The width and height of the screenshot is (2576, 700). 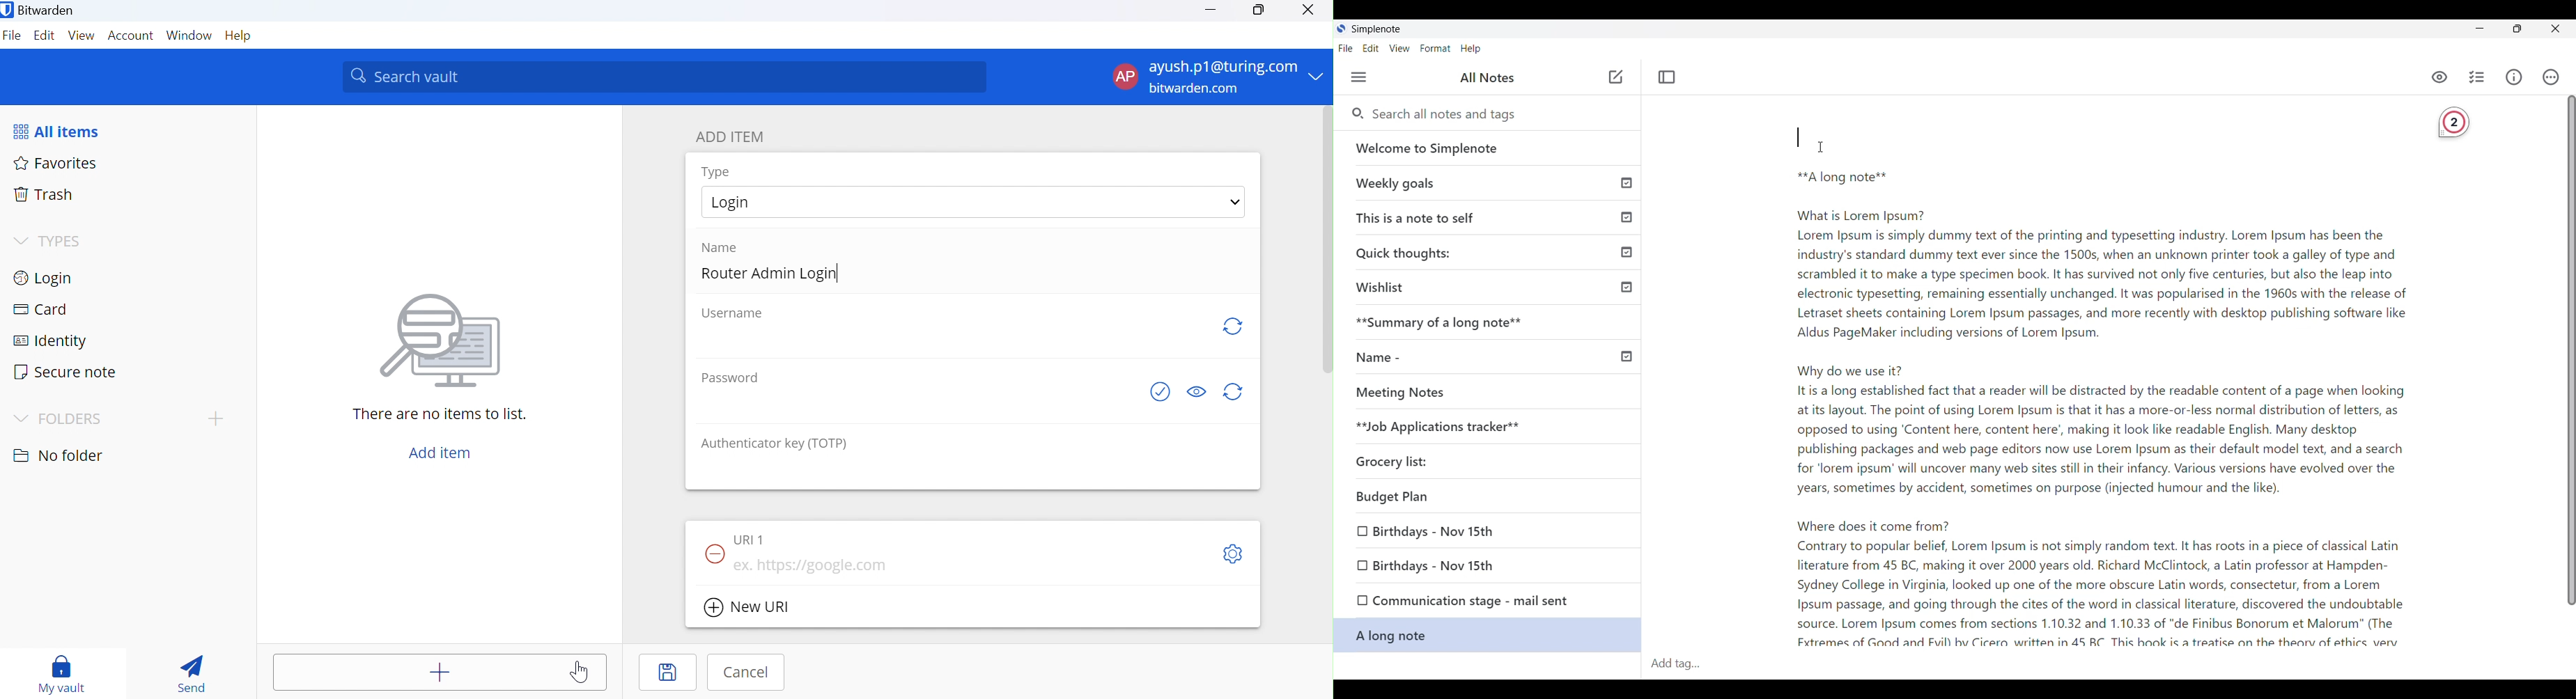 What do you see at coordinates (2514, 77) in the screenshot?
I see `Info` at bounding box center [2514, 77].